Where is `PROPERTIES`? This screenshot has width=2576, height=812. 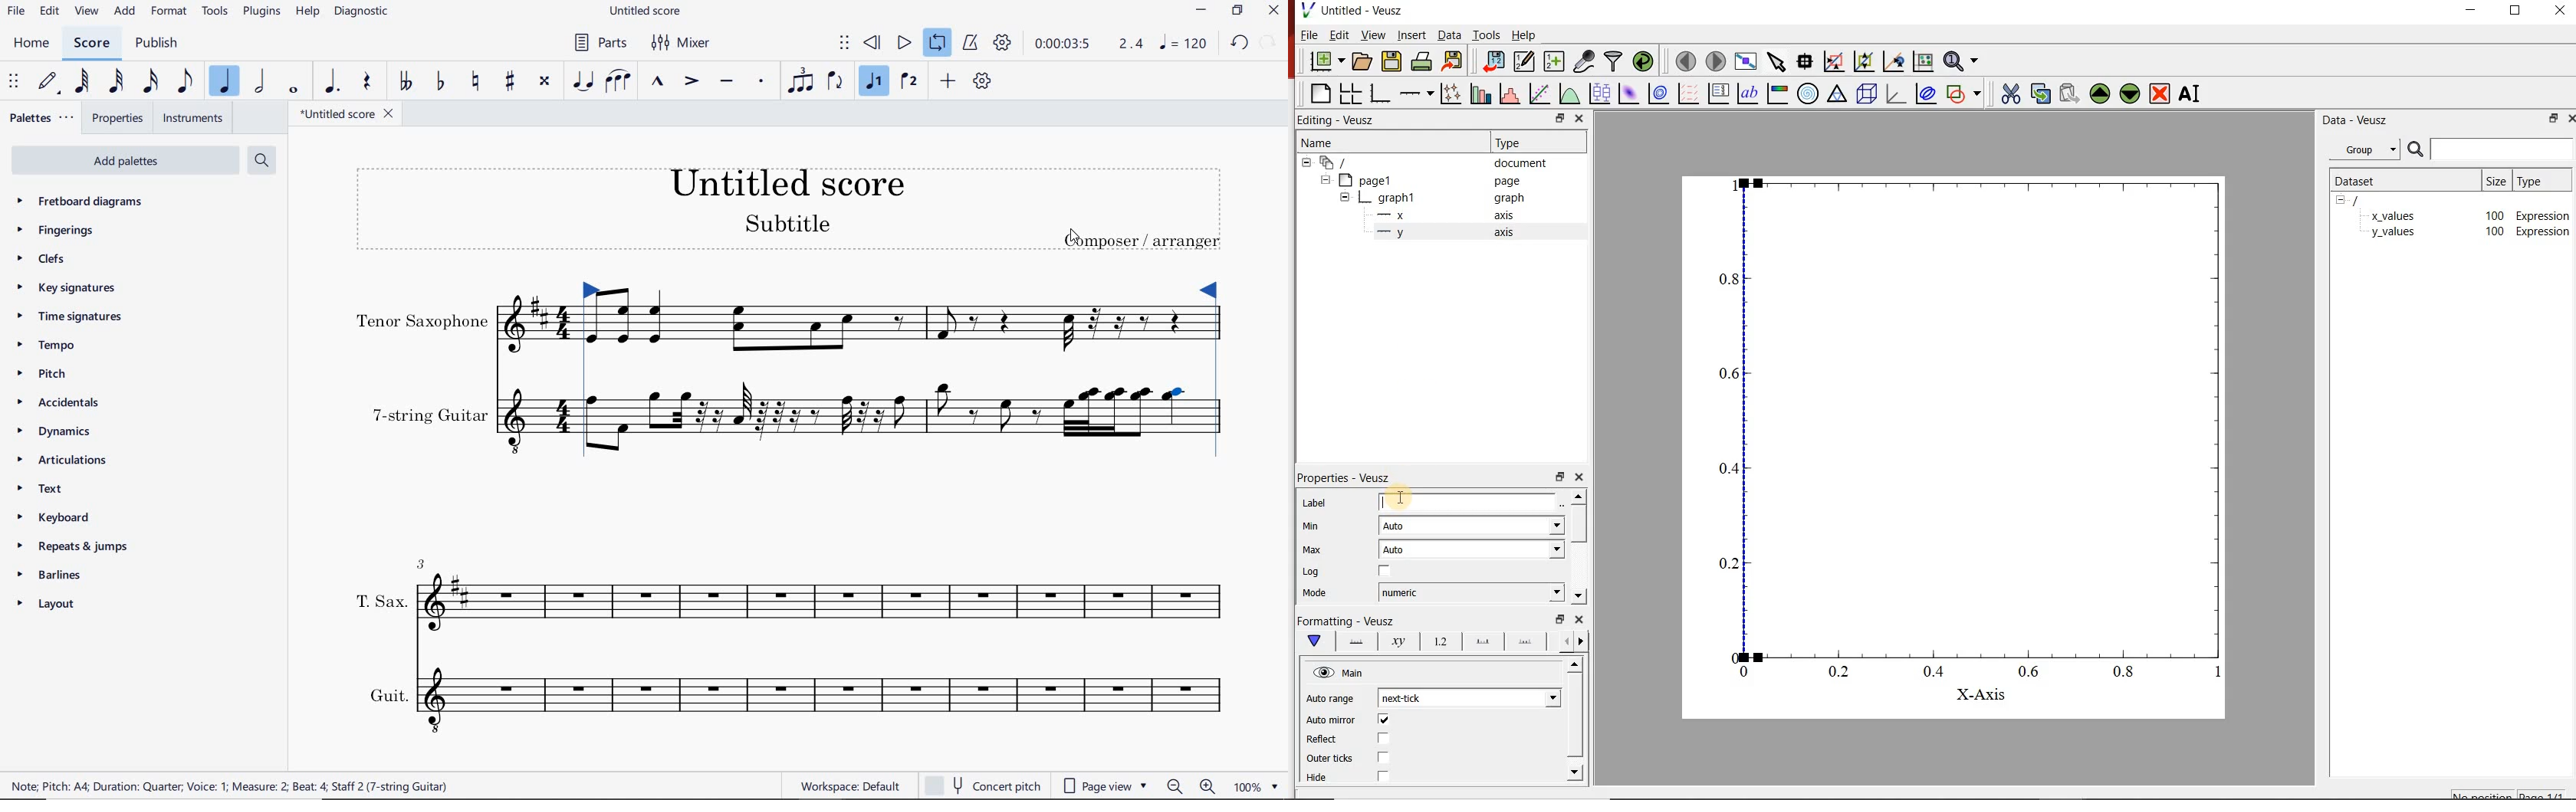
PROPERTIES is located at coordinates (120, 118).